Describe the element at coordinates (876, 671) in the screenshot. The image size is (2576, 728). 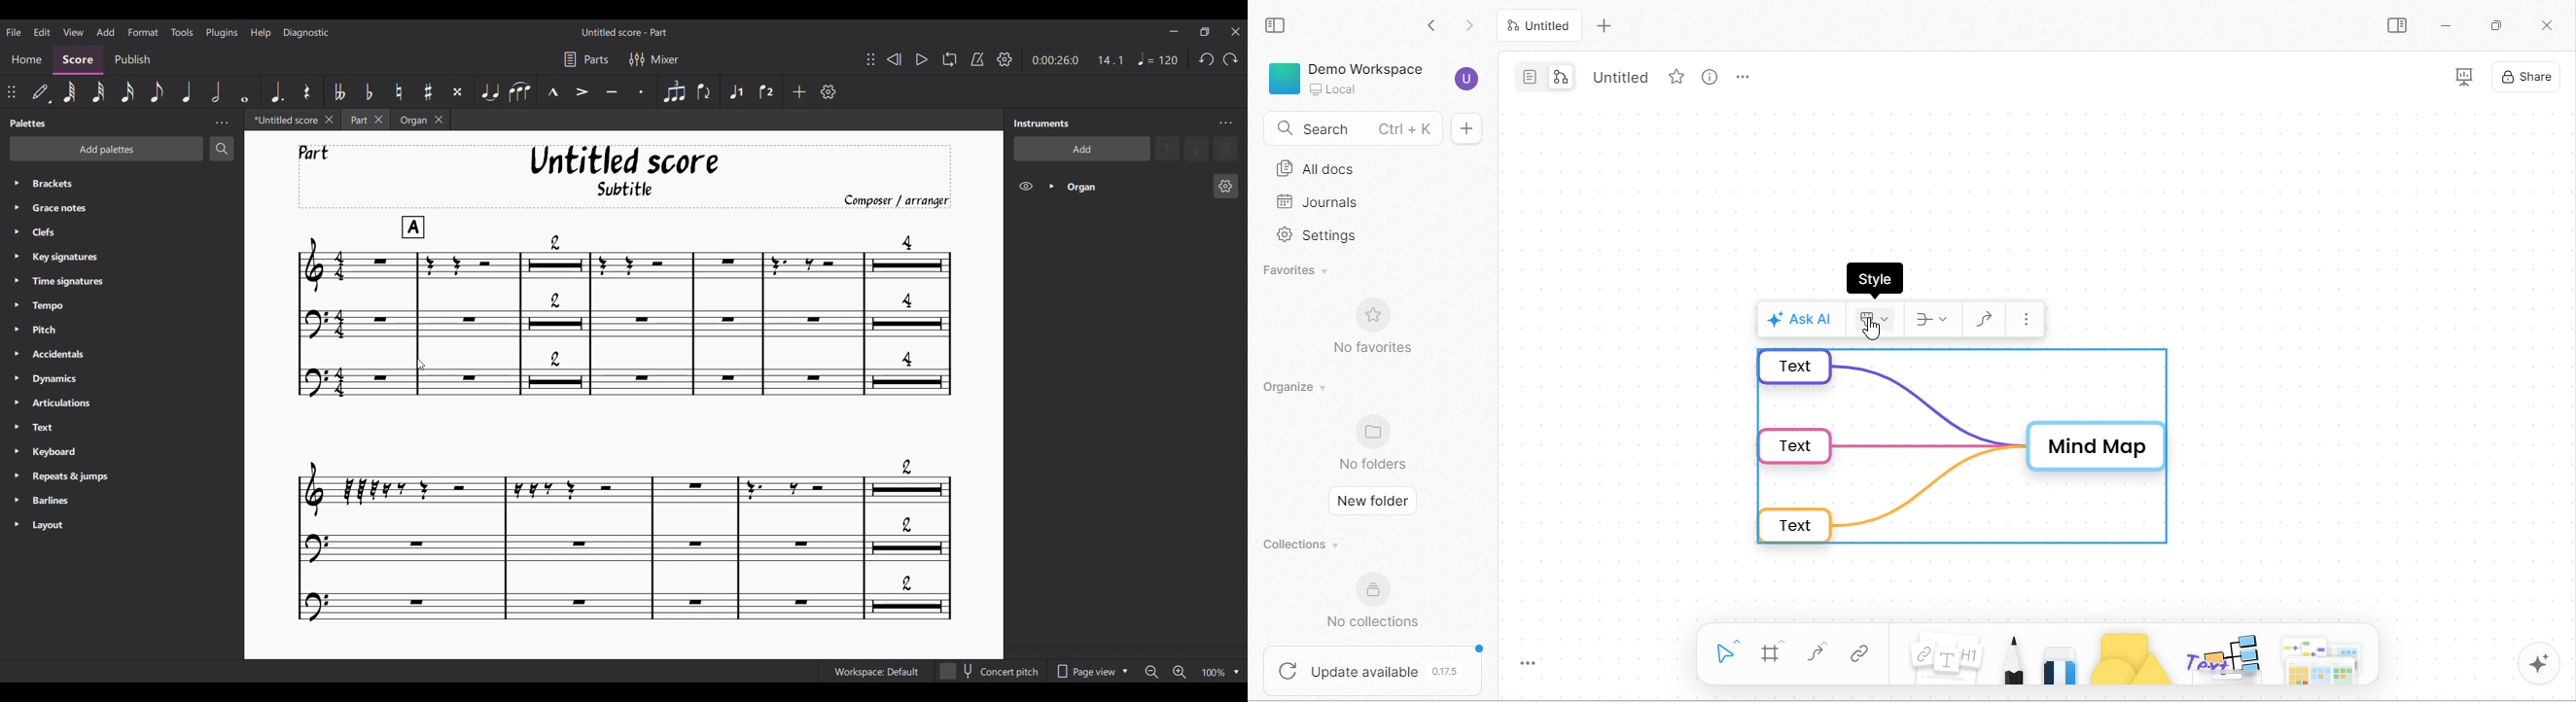
I see `Workspace setting` at that location.